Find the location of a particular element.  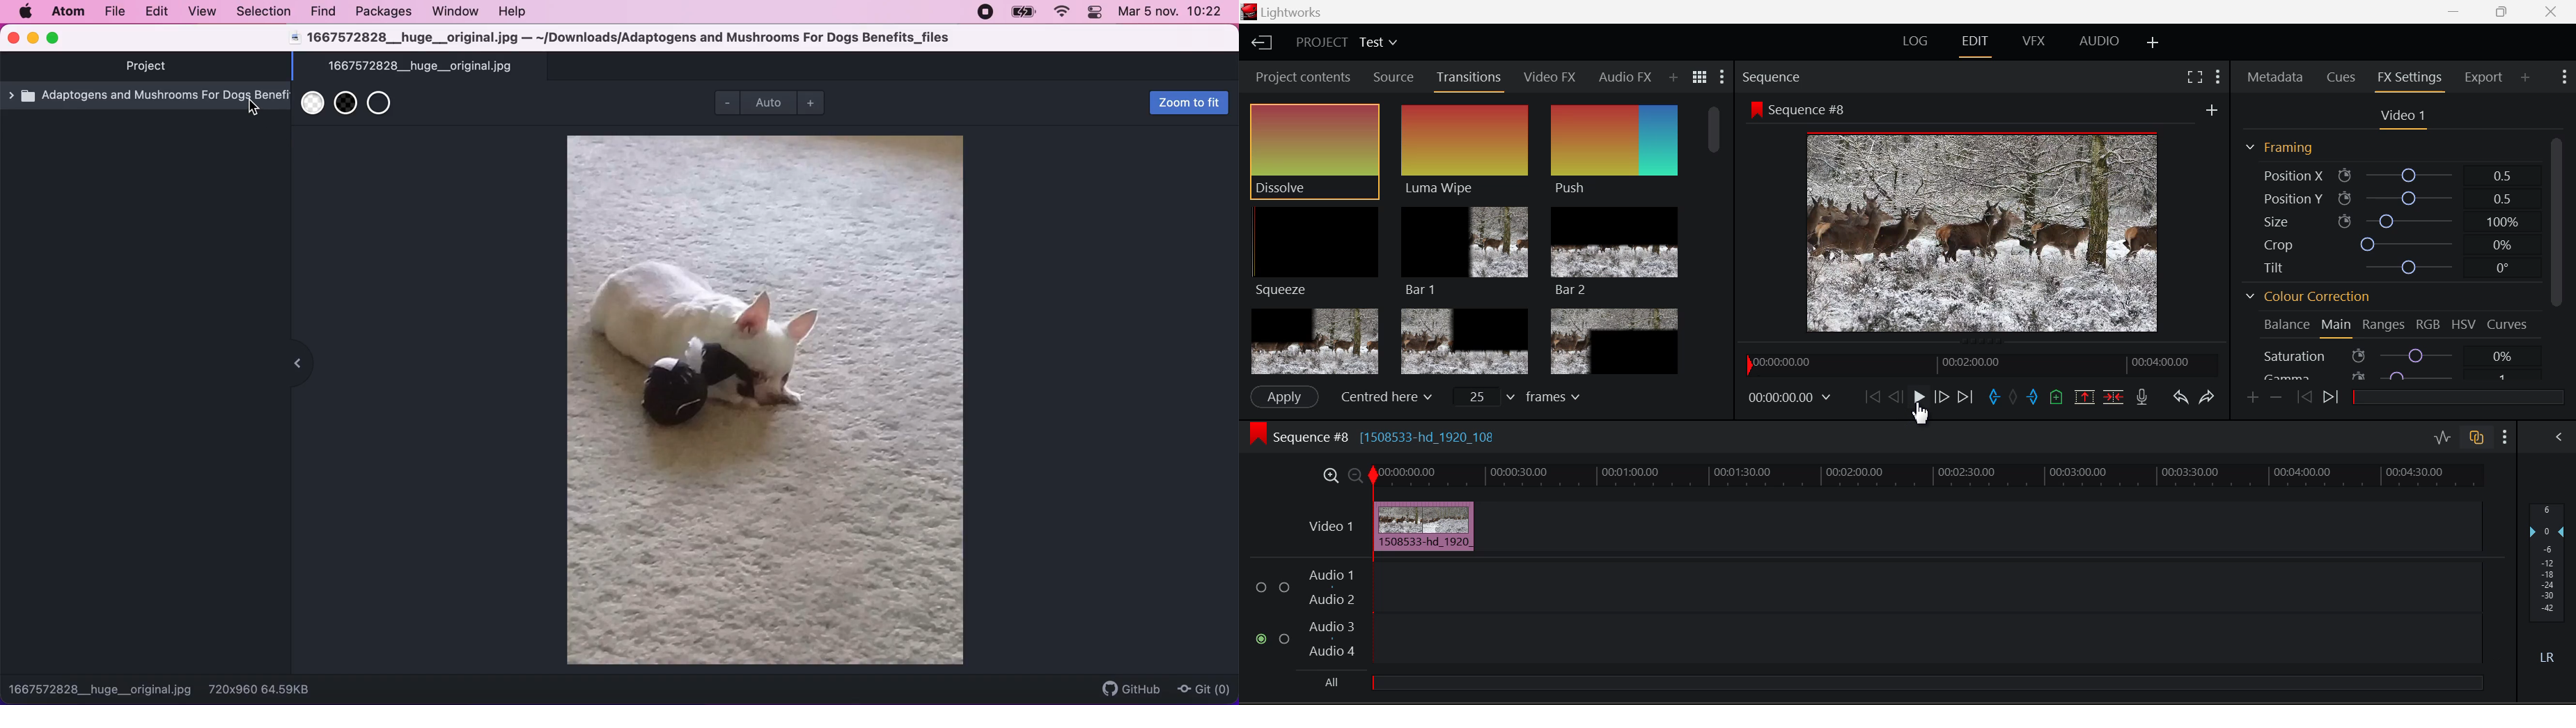

Toggle between list and title view is located at coordinates (1700, 77).